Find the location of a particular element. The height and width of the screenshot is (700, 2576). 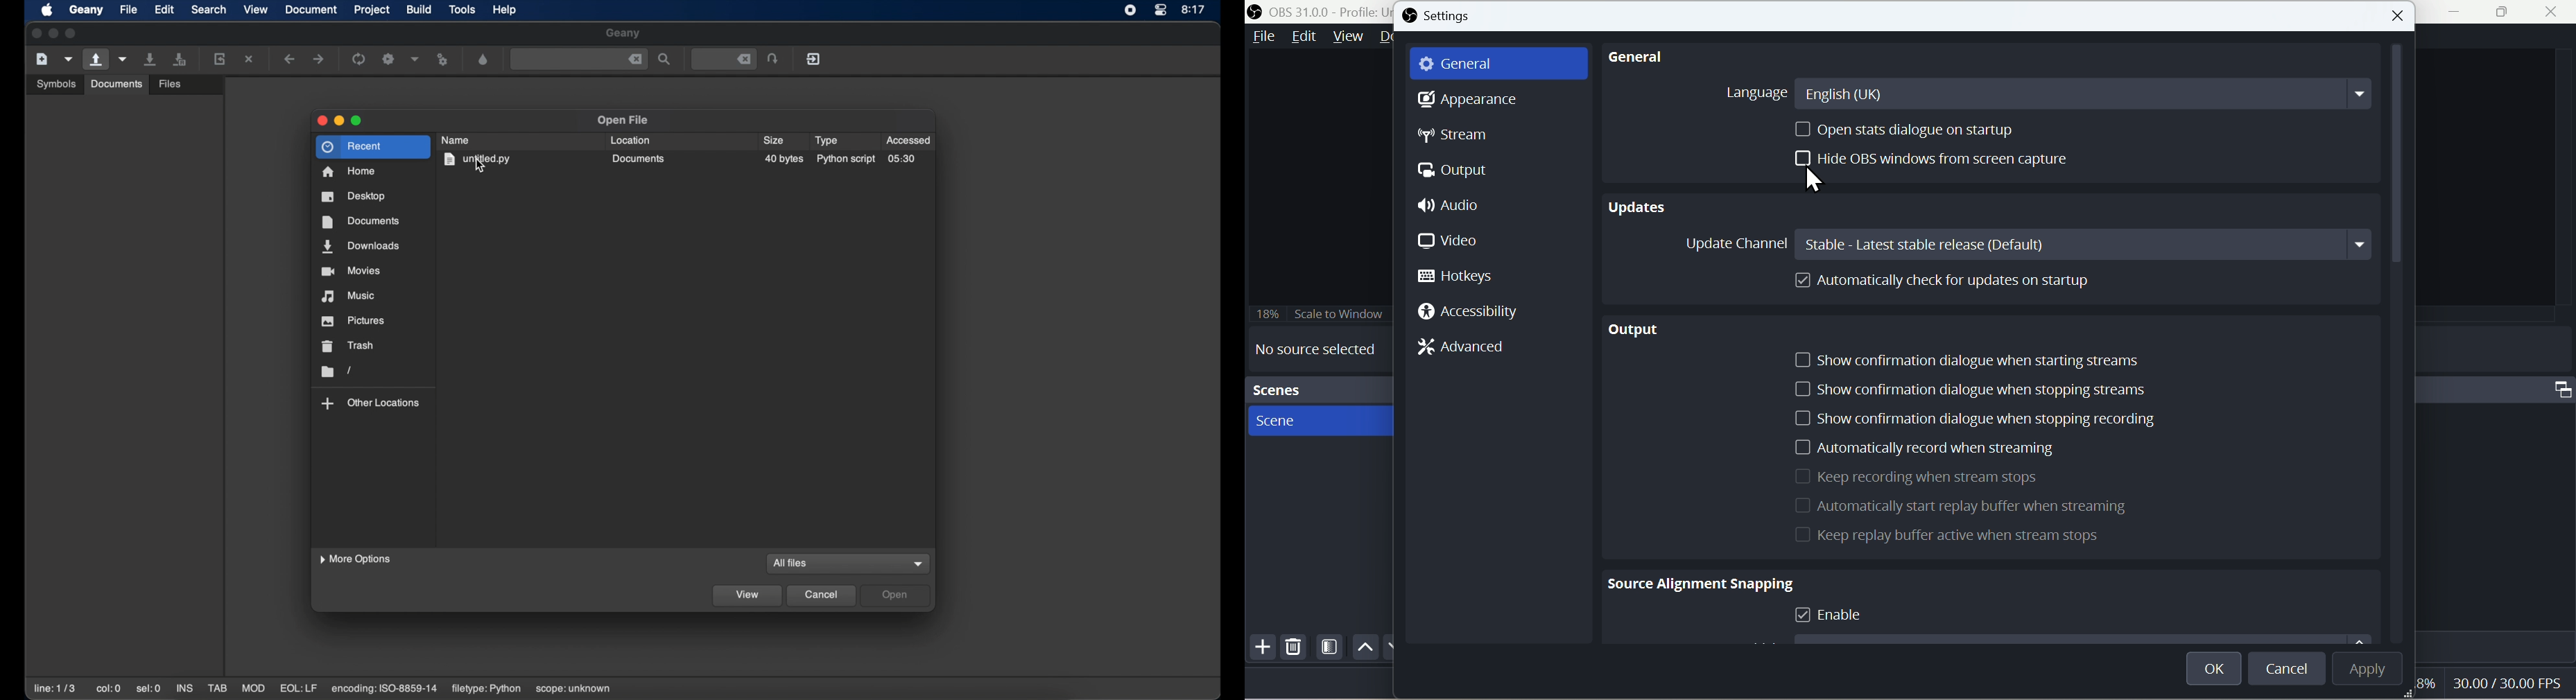

Add file is located at coordinates (1261, 646).